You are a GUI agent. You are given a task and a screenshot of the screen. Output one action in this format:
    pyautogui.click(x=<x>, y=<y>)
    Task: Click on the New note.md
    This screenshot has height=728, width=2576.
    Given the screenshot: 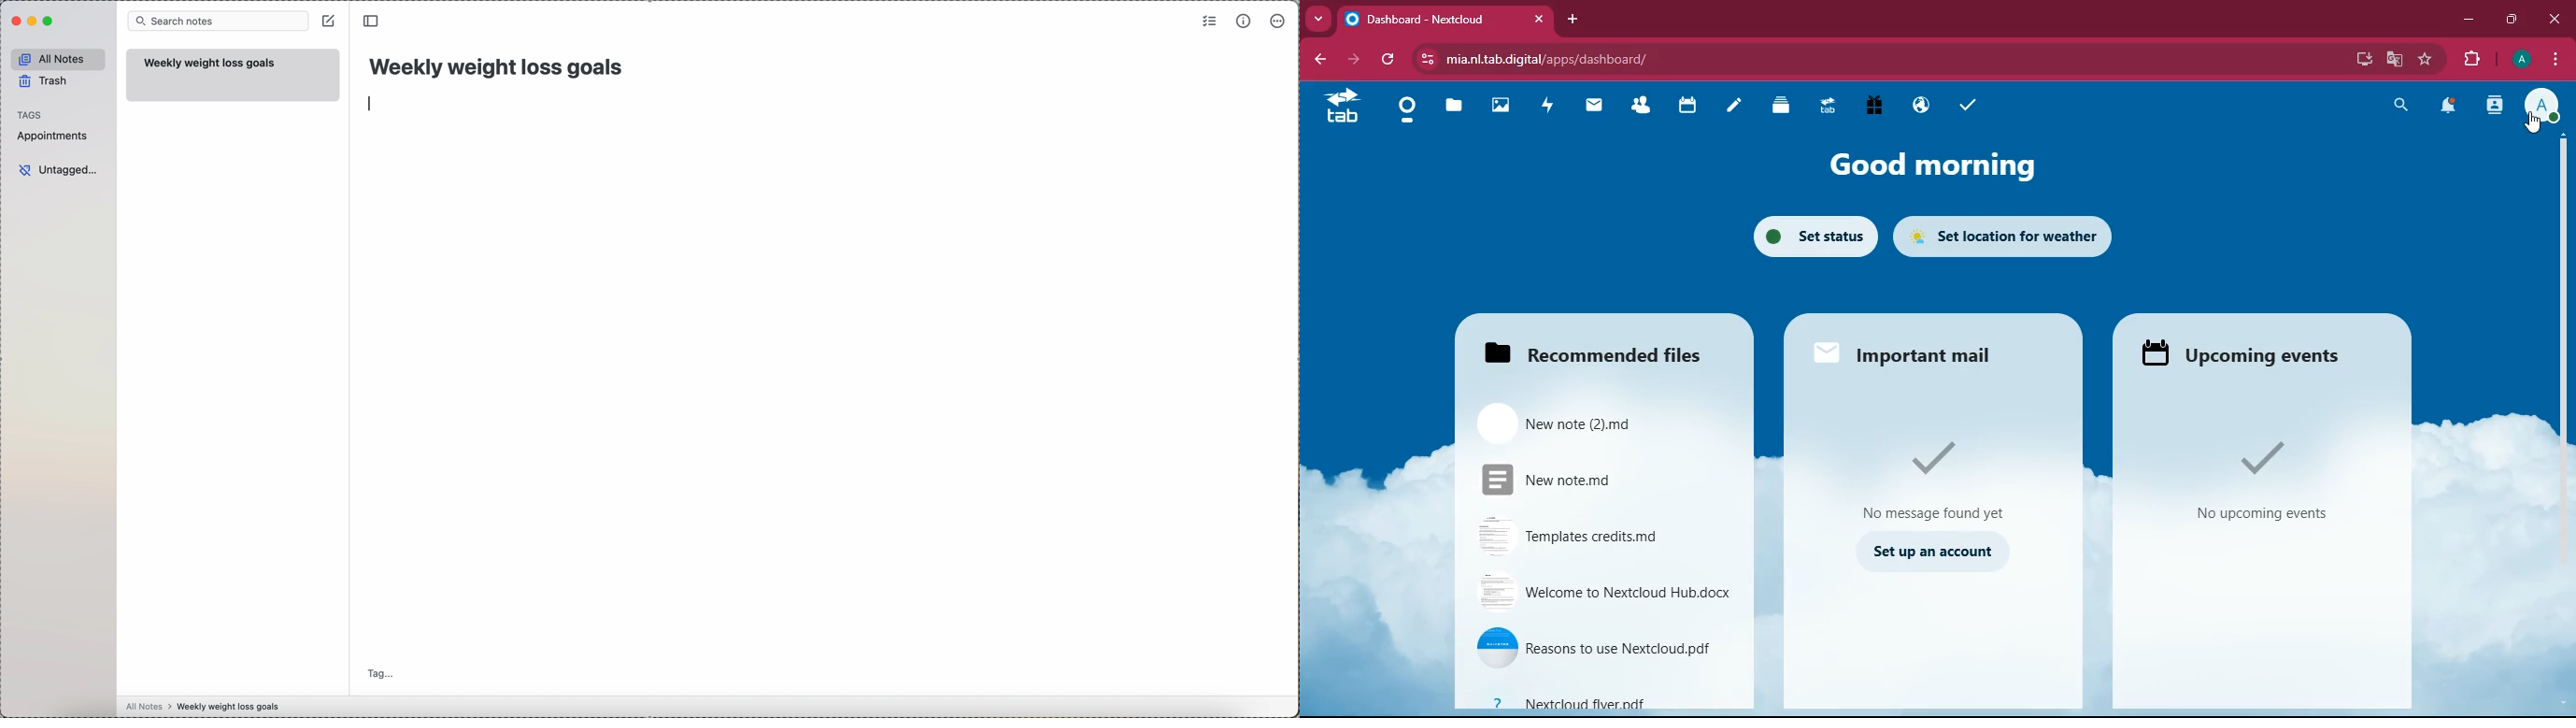 What is the action you would take?
    pyautogui.click(x=1601, y=479)
    